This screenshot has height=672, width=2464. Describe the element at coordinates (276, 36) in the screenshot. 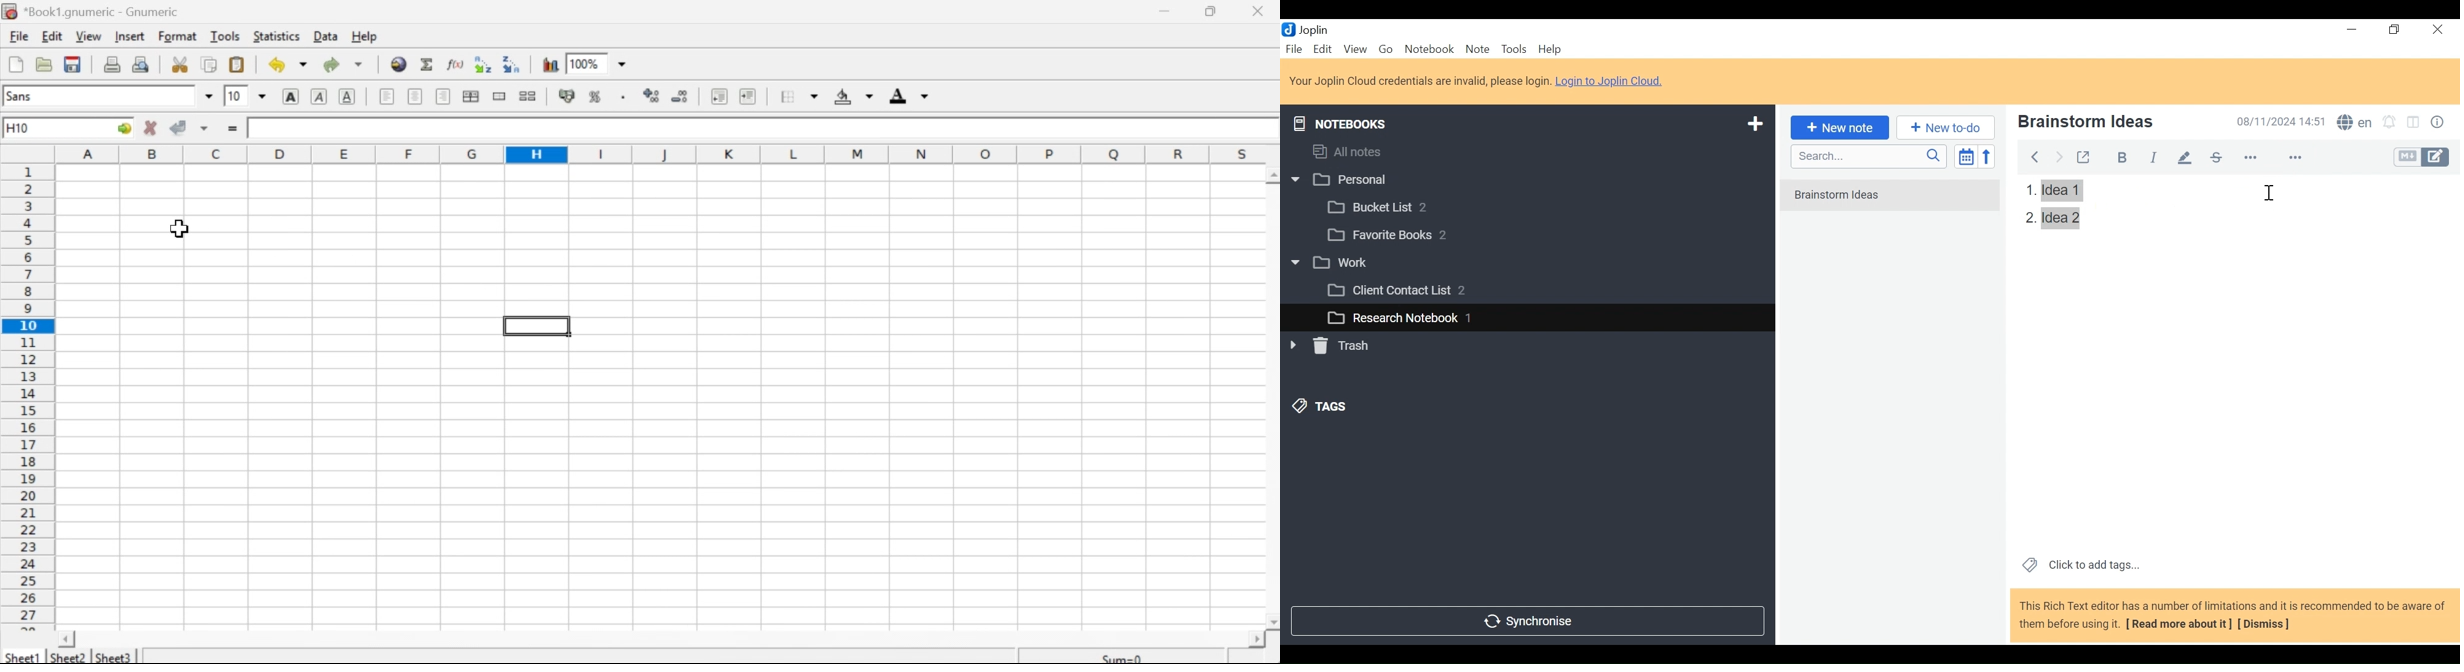

I see `Statistics` at that location.